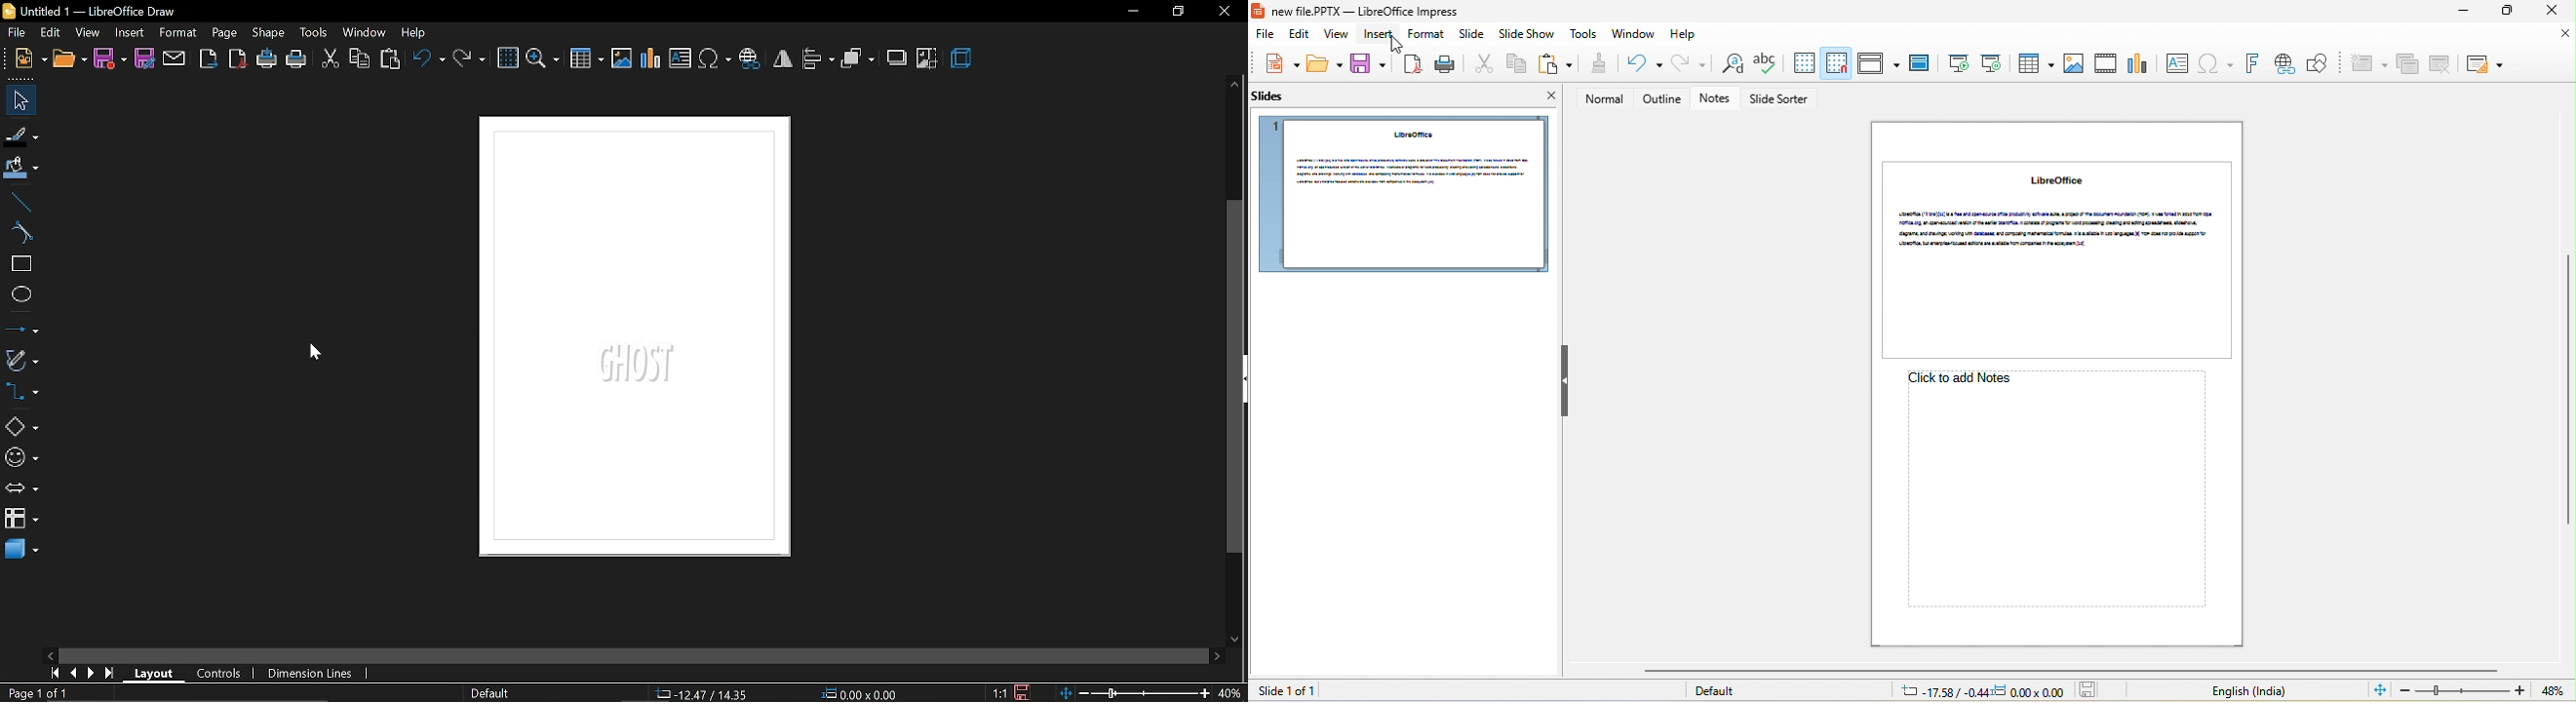  I want to click on click here to add note, so click(2052, 491).